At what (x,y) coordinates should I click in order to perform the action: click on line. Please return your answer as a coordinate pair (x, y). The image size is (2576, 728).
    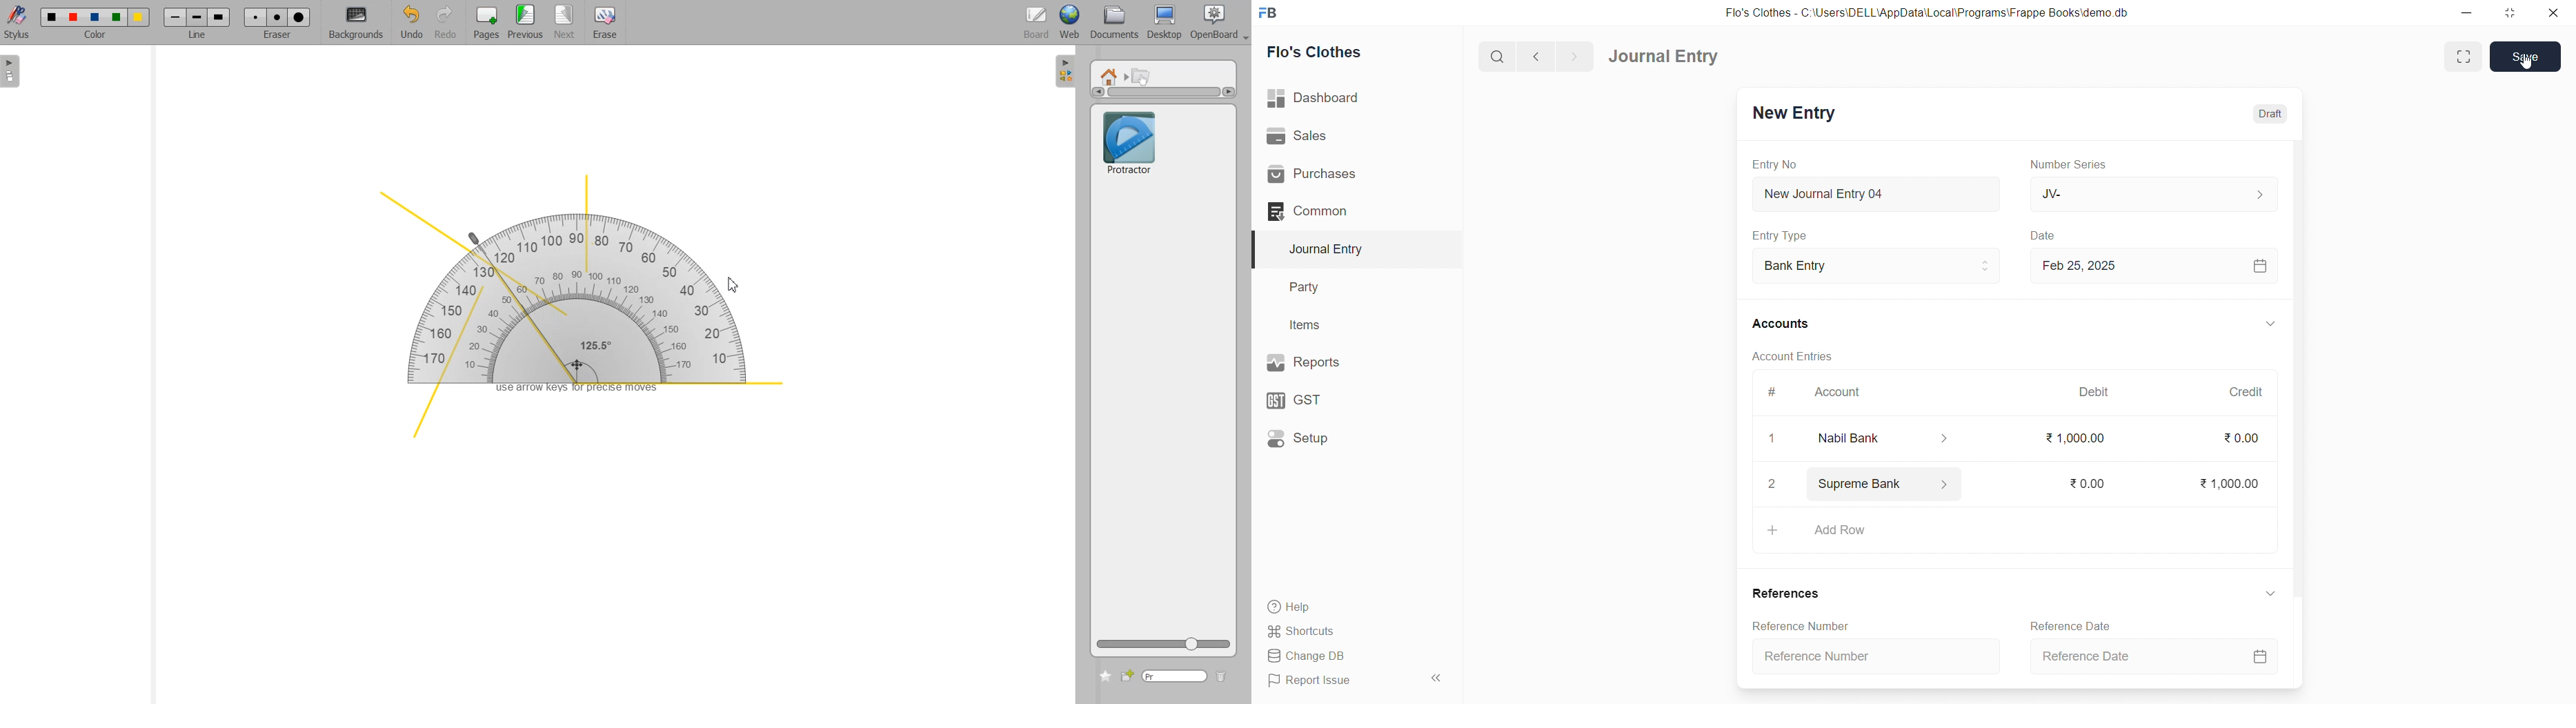
    Looking at the image, I should click on (200, 37).